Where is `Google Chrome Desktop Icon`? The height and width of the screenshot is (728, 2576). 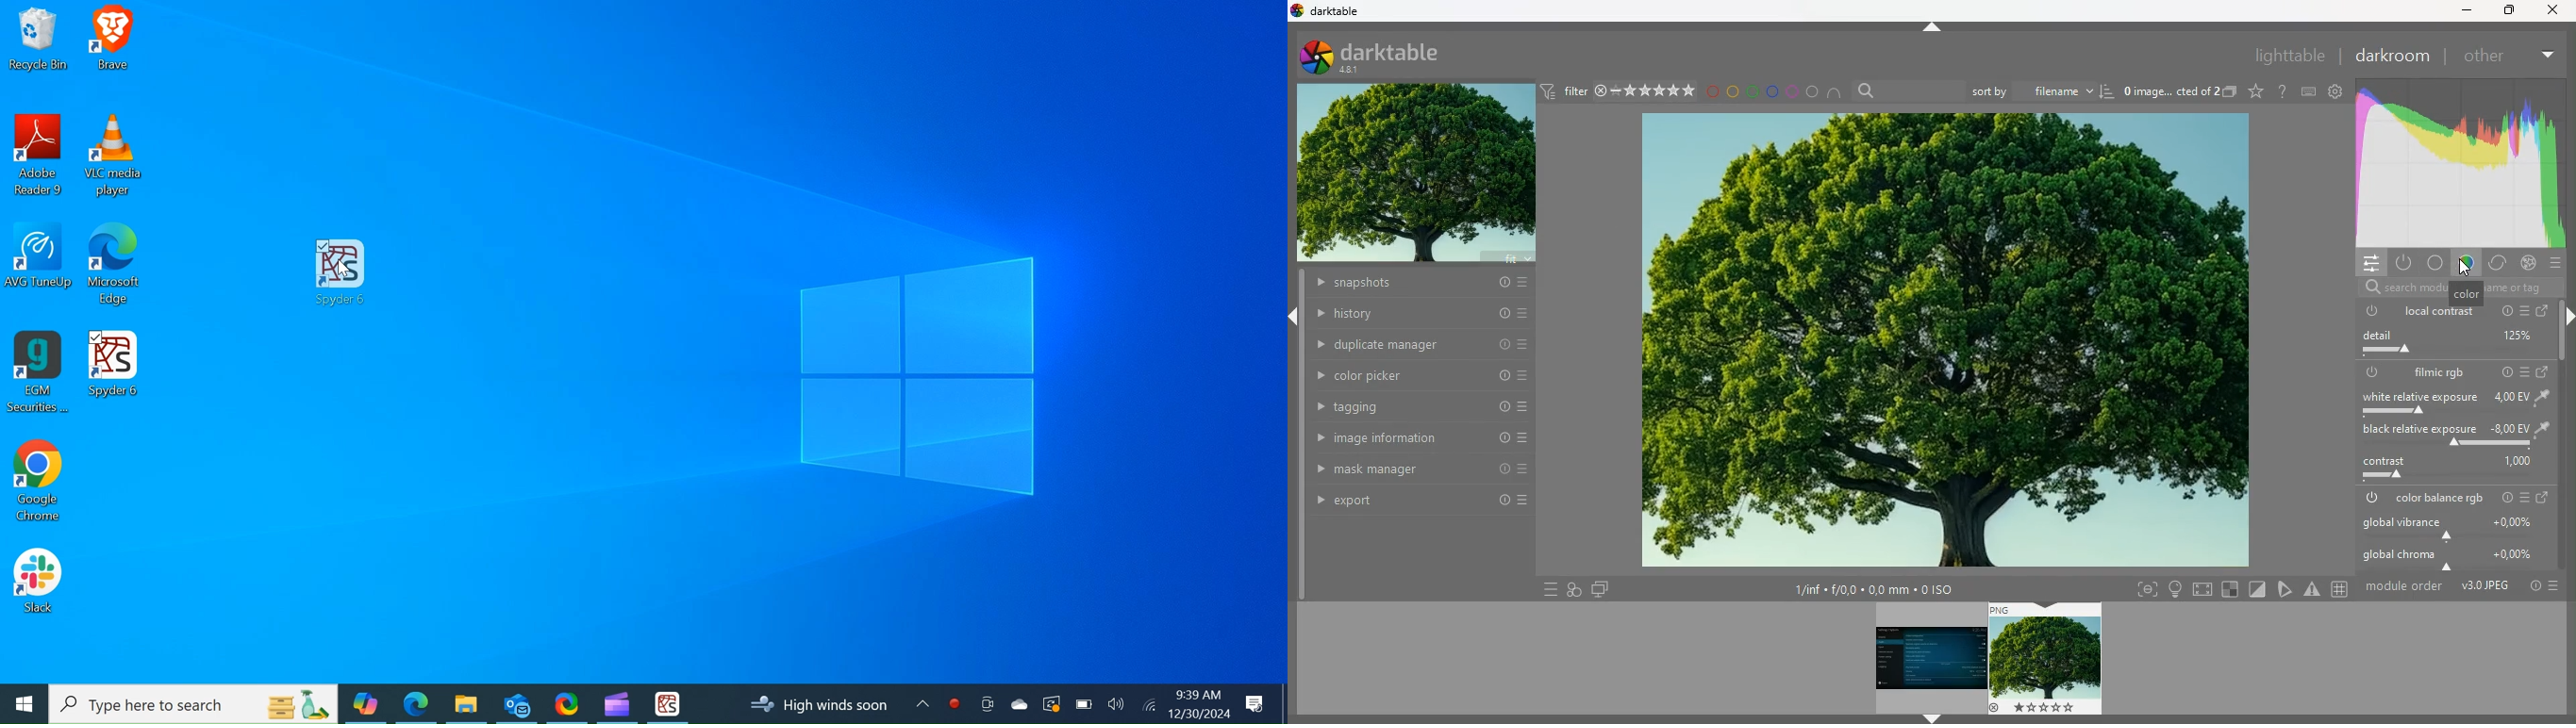
Google Chrome Desktop Icon is located at coordinates (37, 485).